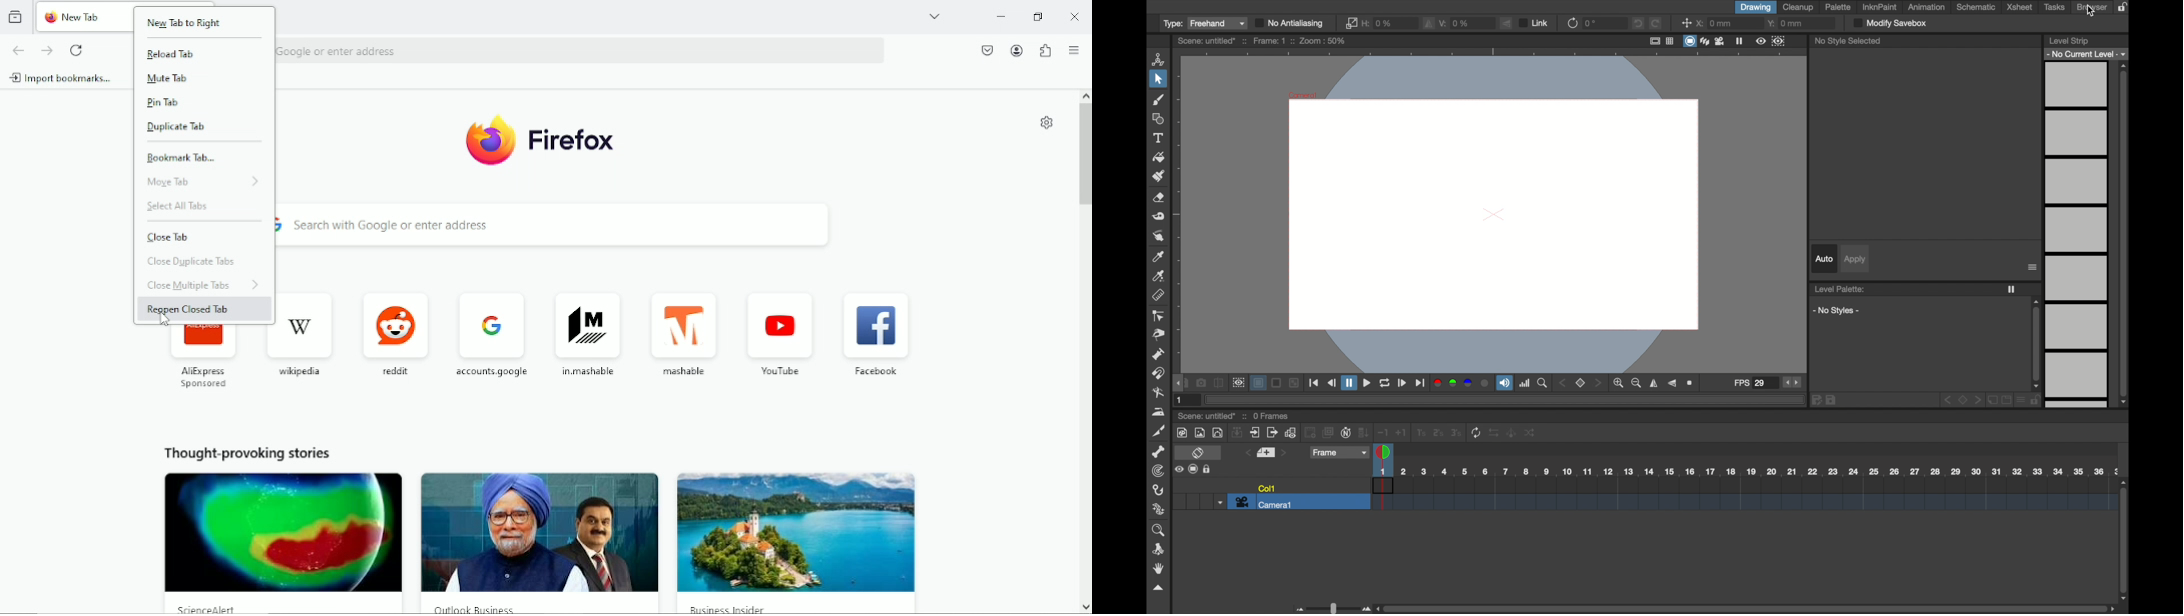  Describe the element at coordinates (1264, 41) in the screenshot. I see `scene: untitled* :: Frame: 1 :: Zoom: 50%` at that location.